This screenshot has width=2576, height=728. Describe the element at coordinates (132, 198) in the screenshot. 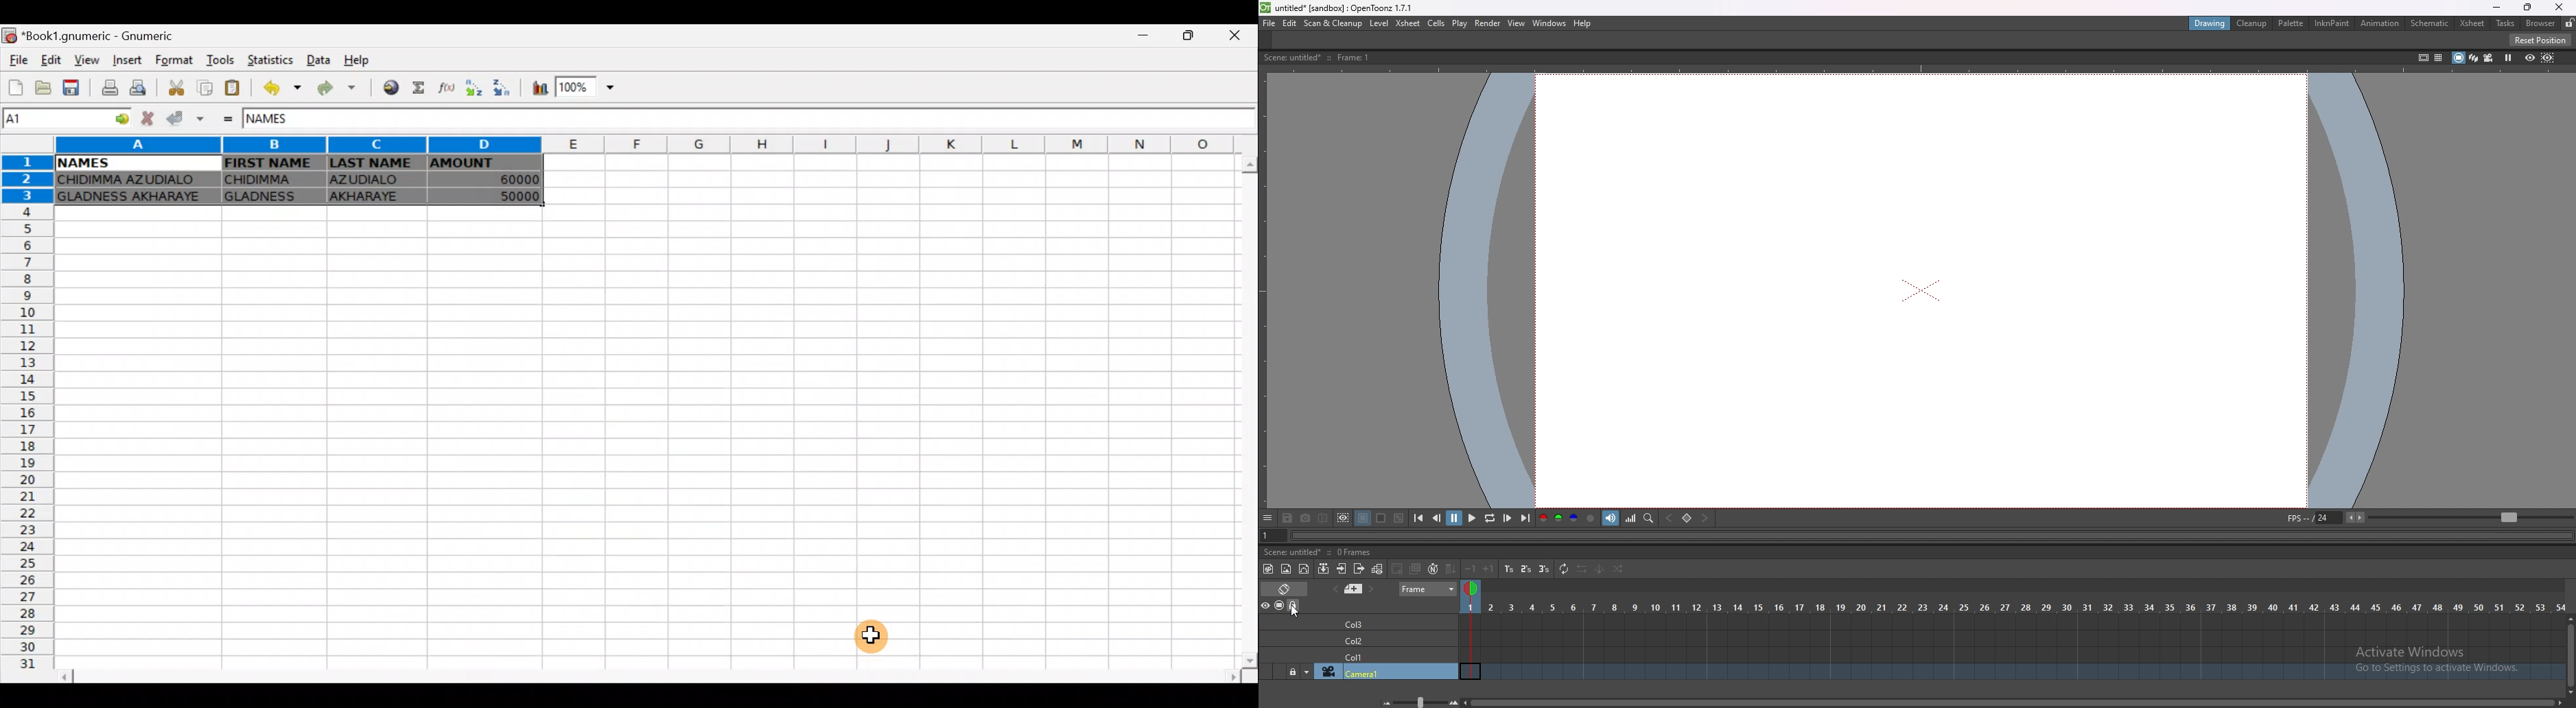

I see `CHIDIMMA AZUDIALO` at that location.